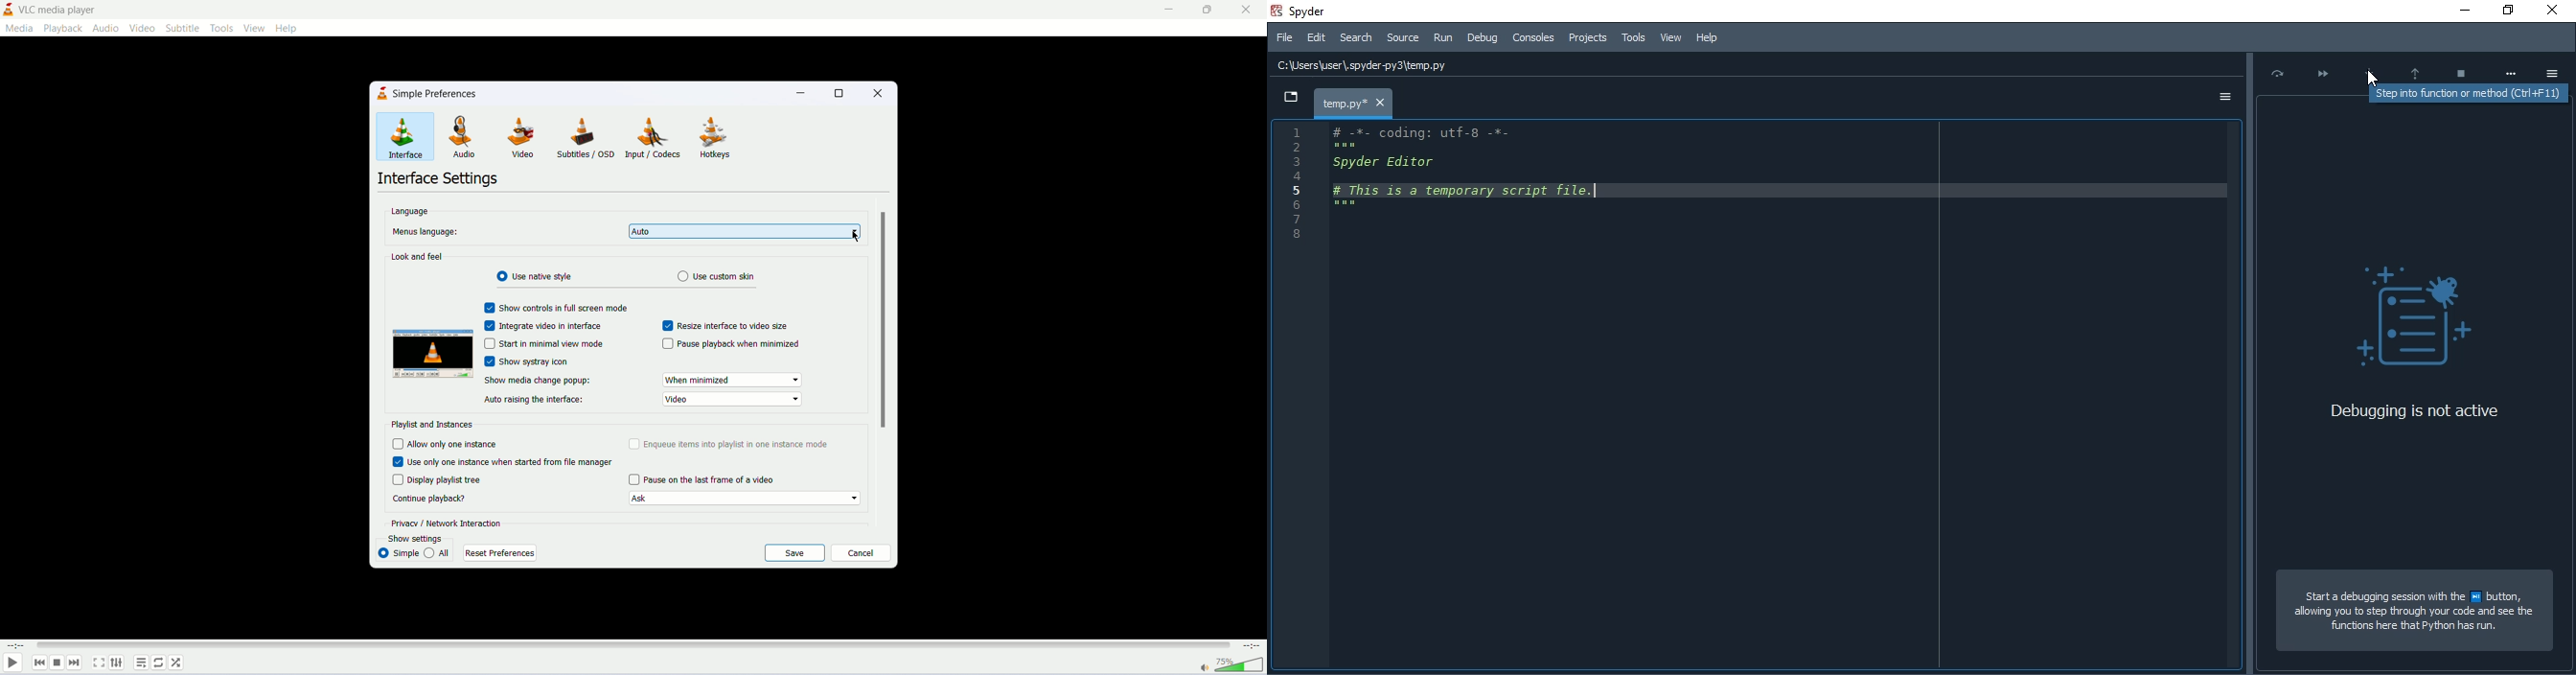 The height and width of the screenshot is (700, 2576). I want to click on cursor, so click(2372, 78).